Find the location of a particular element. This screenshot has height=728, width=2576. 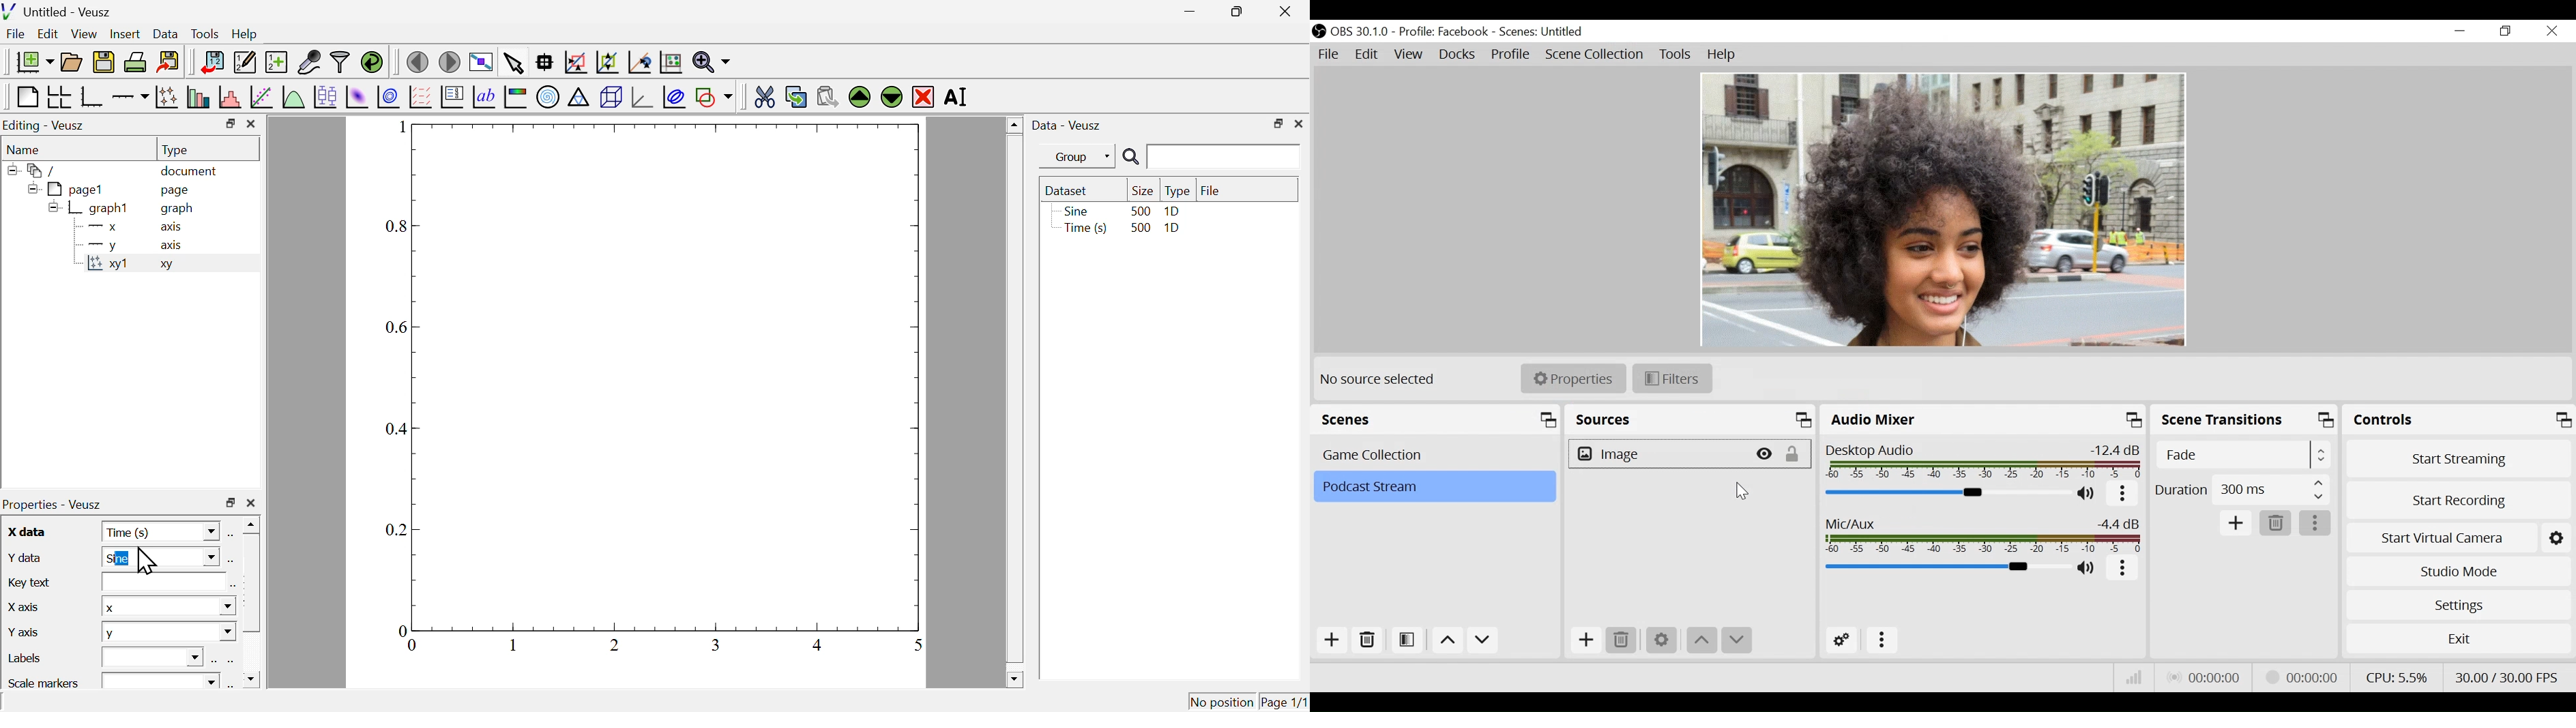

Docks is located at coordinates (1457, 55).